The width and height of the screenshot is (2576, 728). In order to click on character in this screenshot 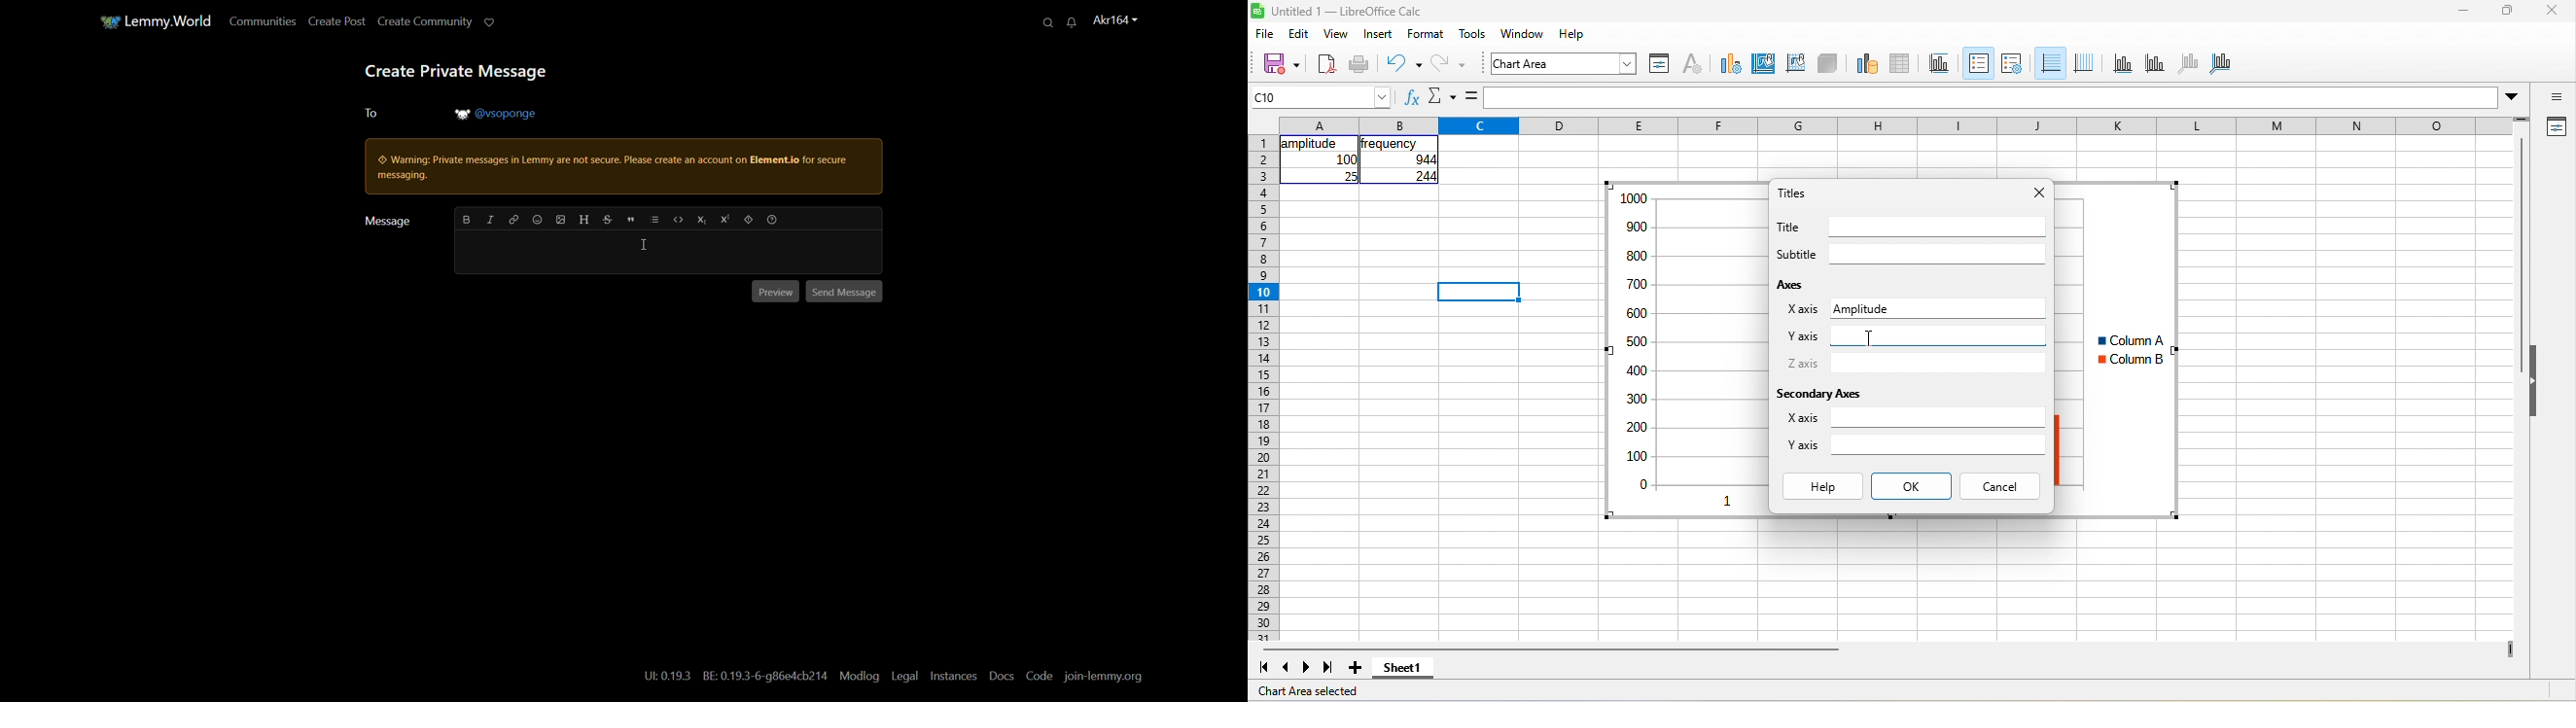, I will do `click(1693, 64)`.